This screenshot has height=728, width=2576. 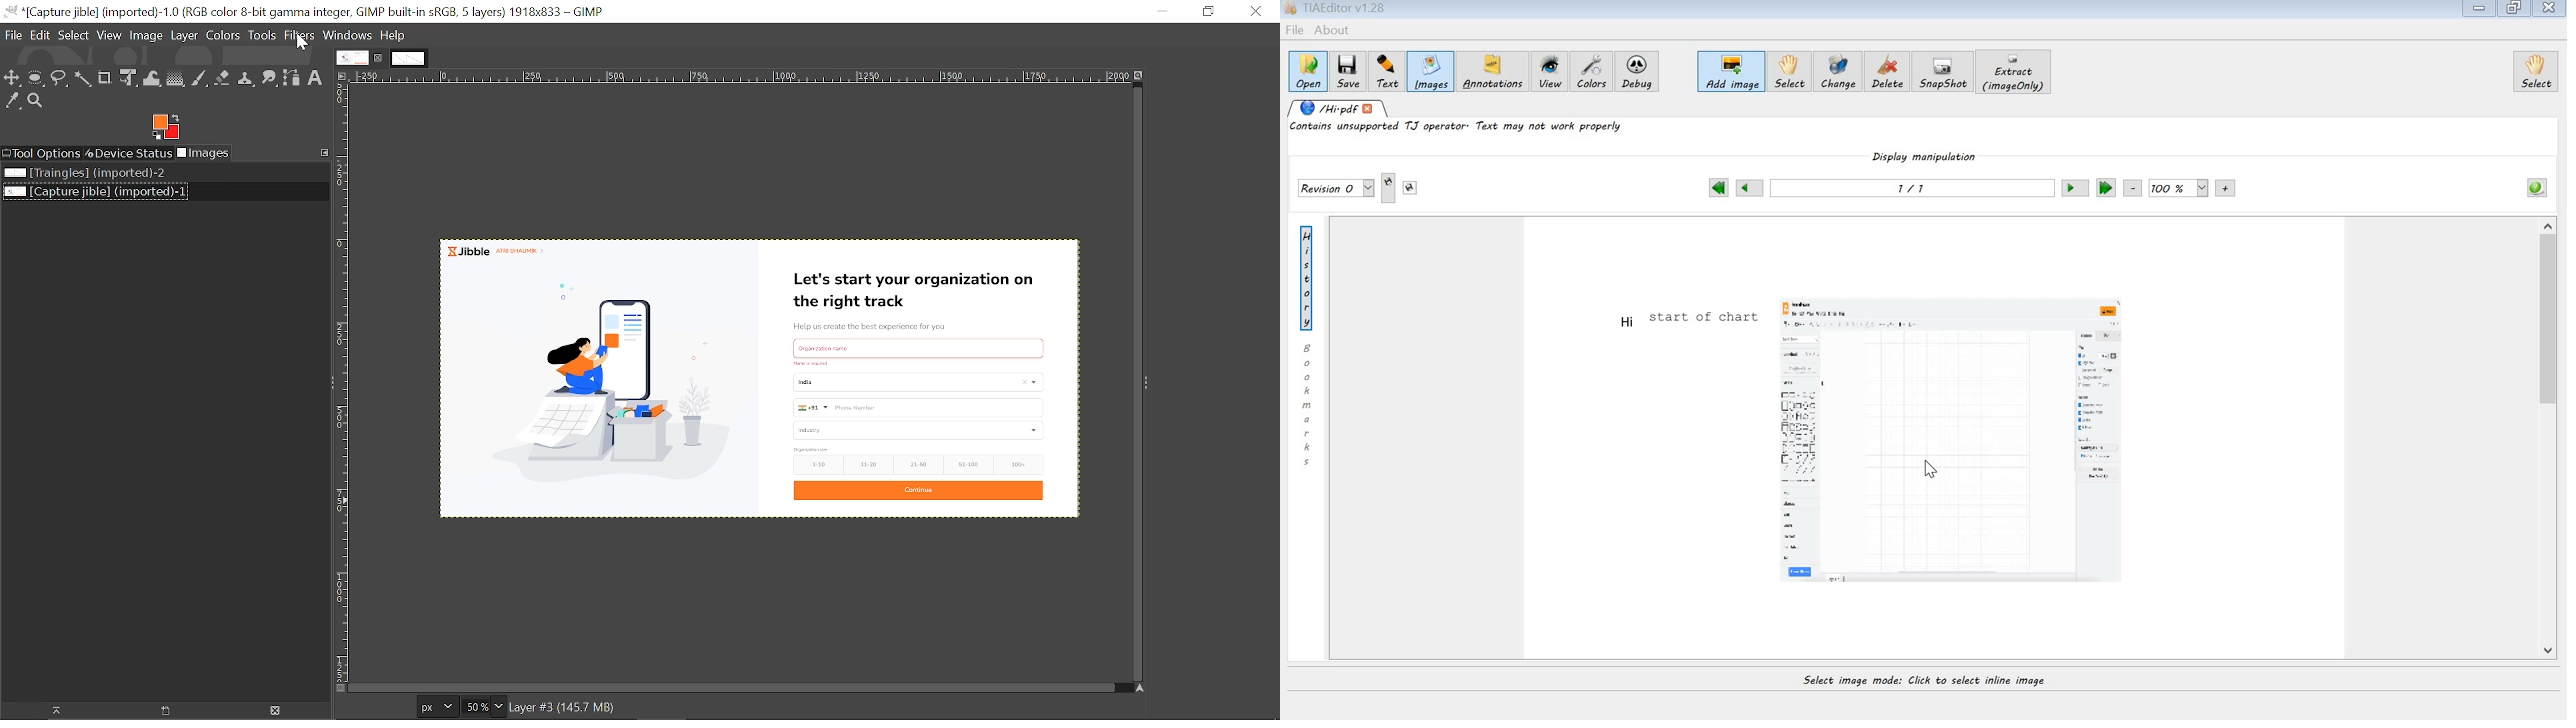 What do you see at coordinates (2549, 442) in the screenshot?
I see `scrollbar` at bounding box center [2549, 442].